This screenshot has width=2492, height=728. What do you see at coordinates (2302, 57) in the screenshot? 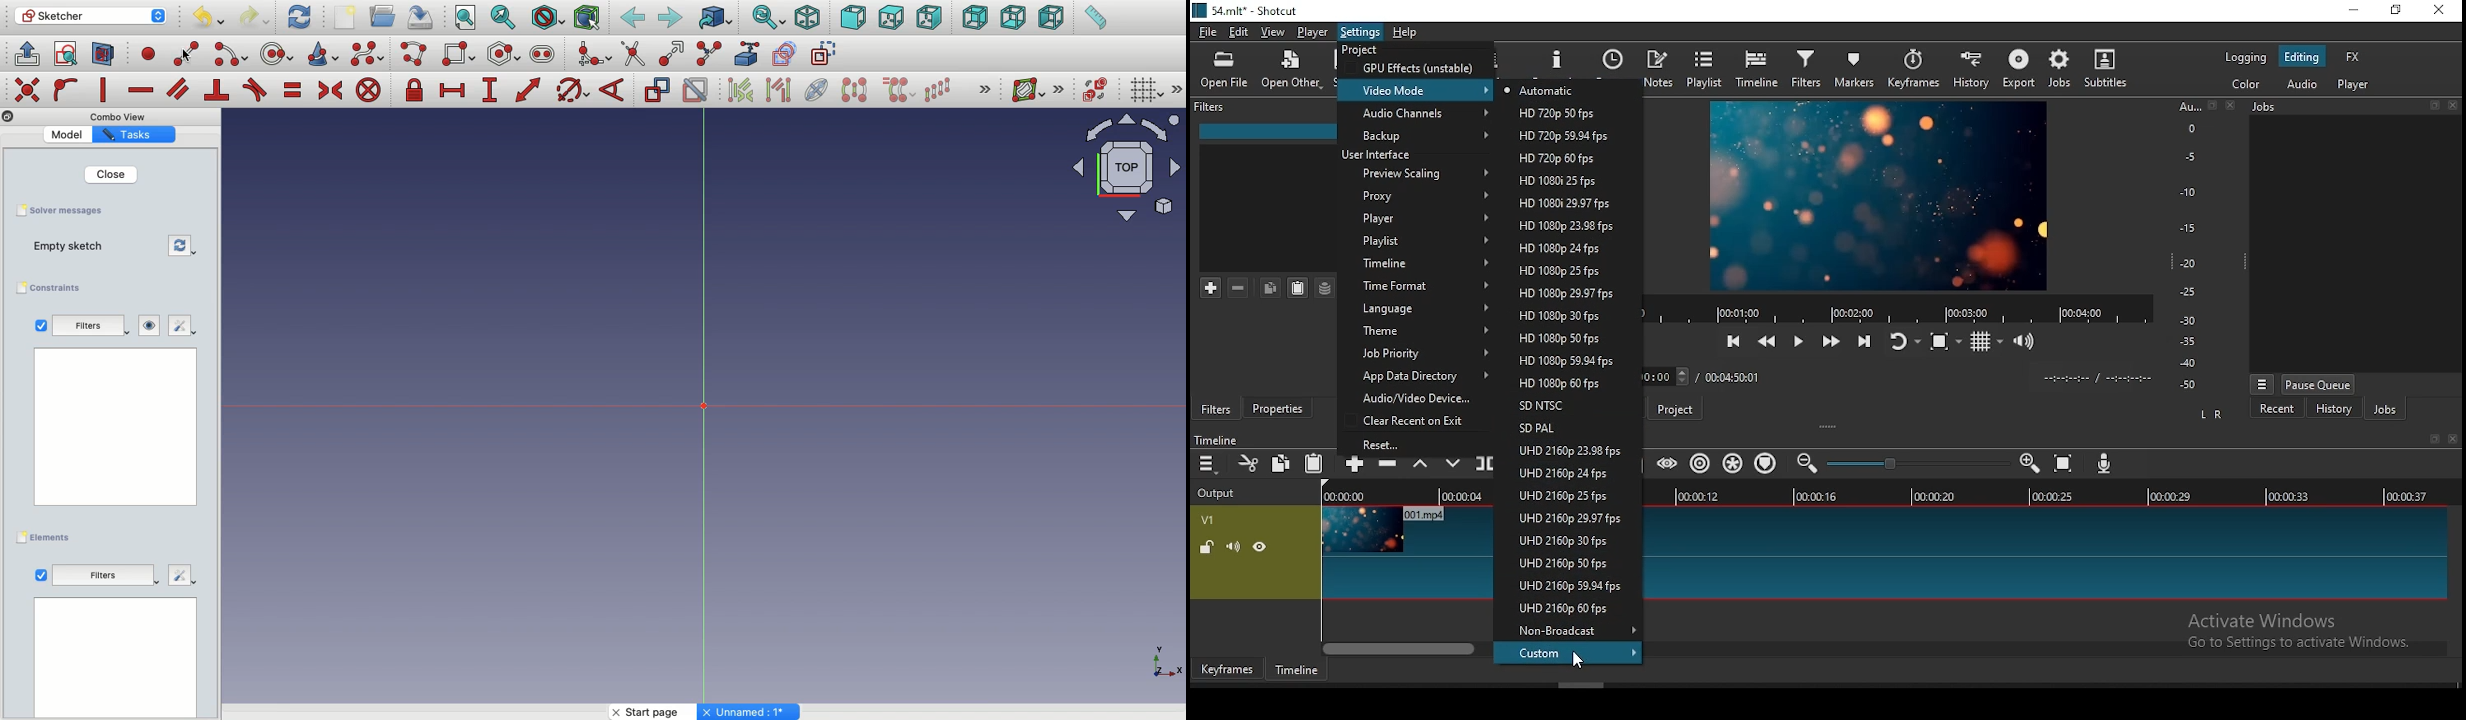
I see `editing` at bounding box center [2302, 57].